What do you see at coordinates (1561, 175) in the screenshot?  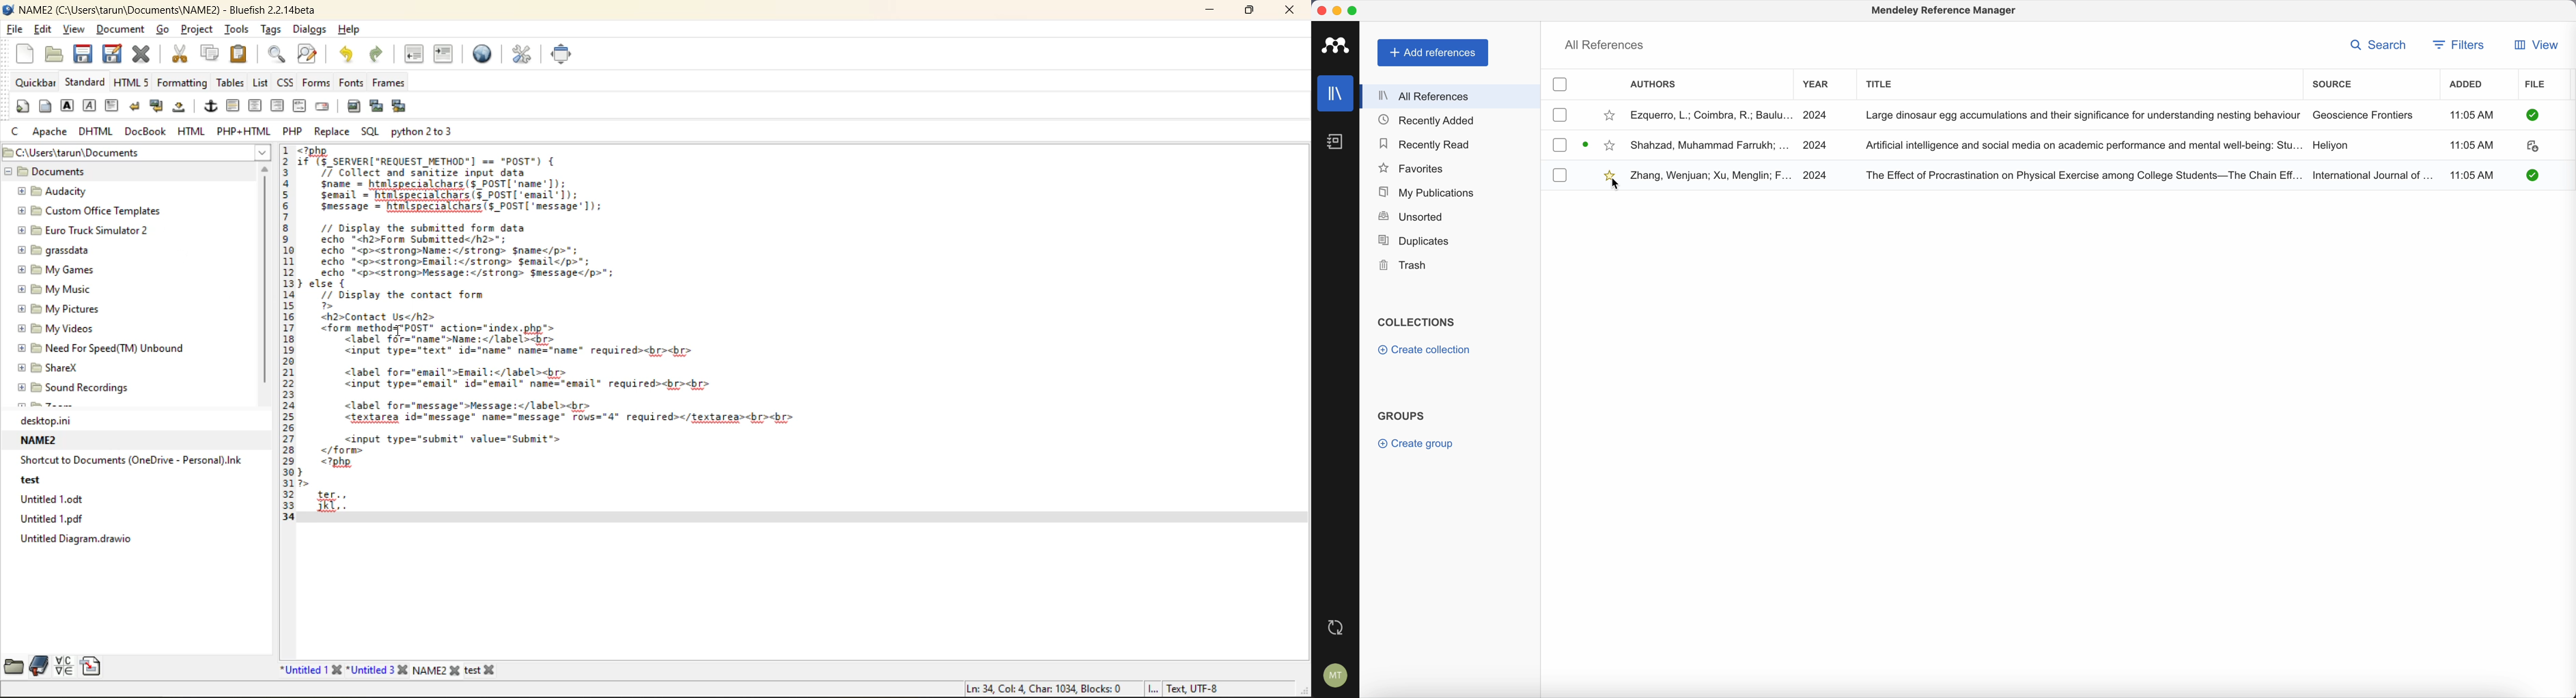 I see `checkbox` at bounding box center [1561, 175].